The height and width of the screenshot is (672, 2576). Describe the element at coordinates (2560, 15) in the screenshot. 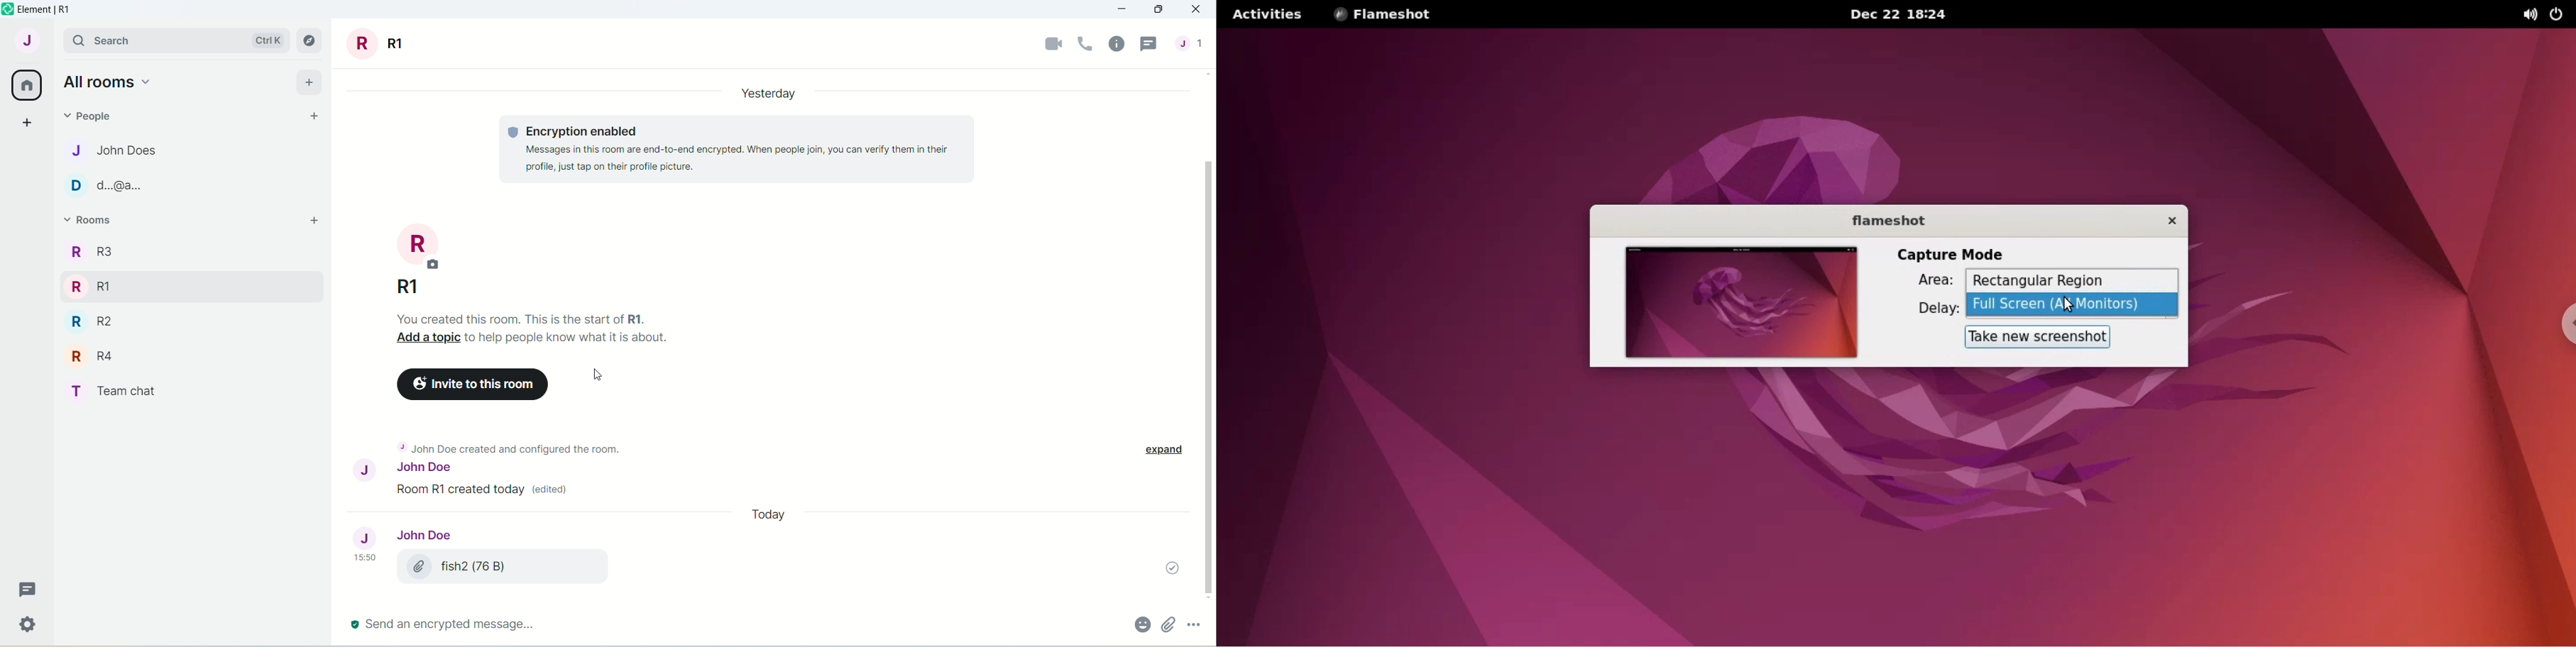

I see `power options` at that location.